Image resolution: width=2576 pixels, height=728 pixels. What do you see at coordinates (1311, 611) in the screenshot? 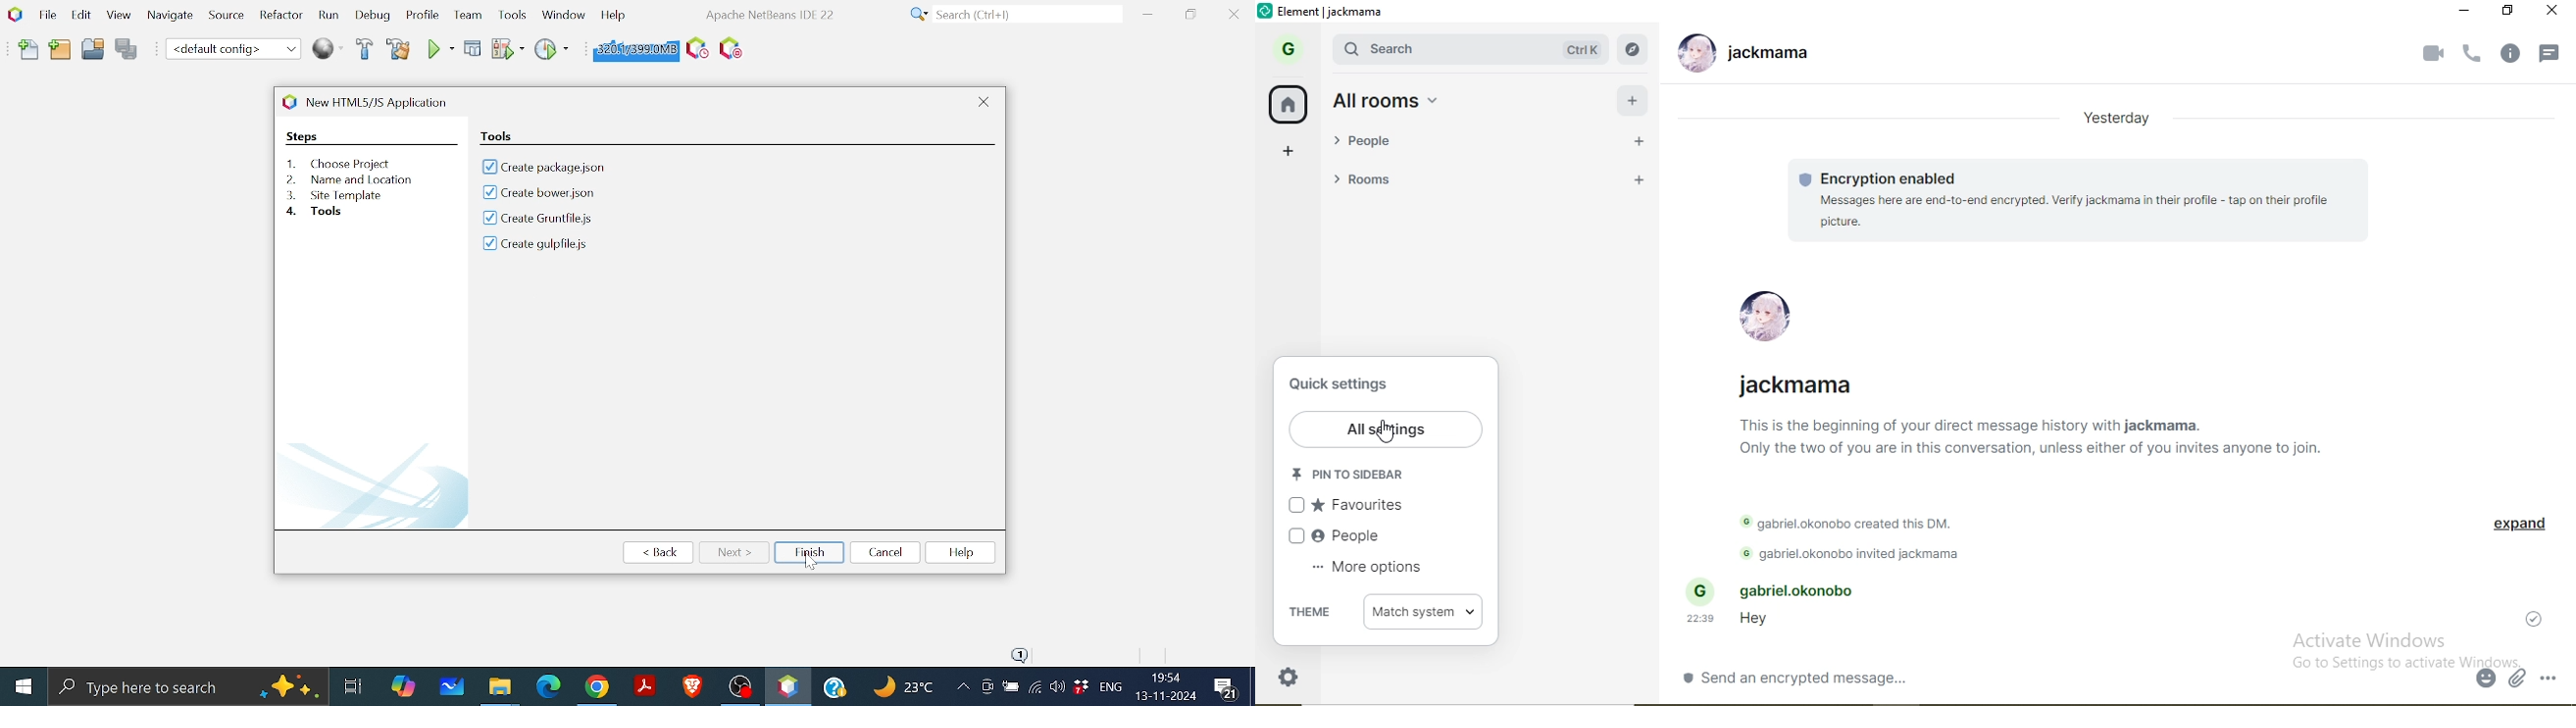
I see `theme` at bounding box center [1311, 611].